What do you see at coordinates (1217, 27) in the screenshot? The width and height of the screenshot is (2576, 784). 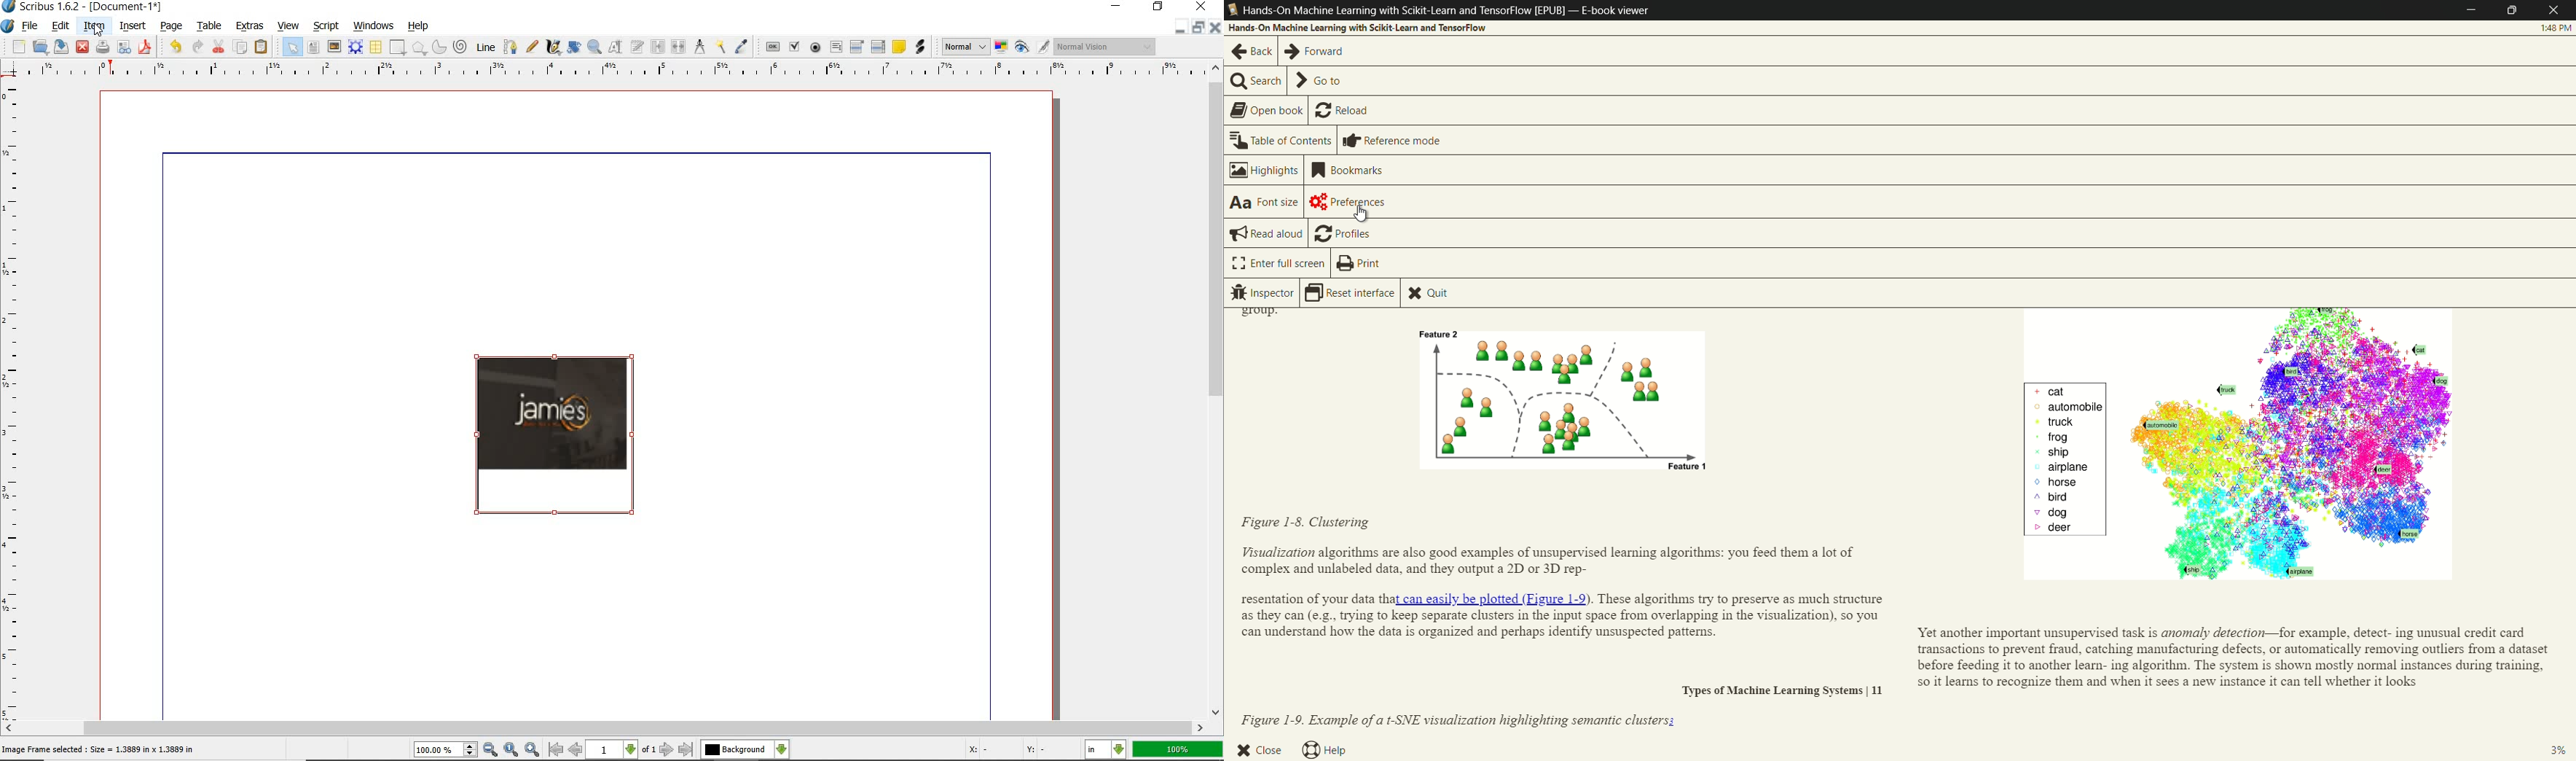 I see `Close` at bounding box center [1217, 27].